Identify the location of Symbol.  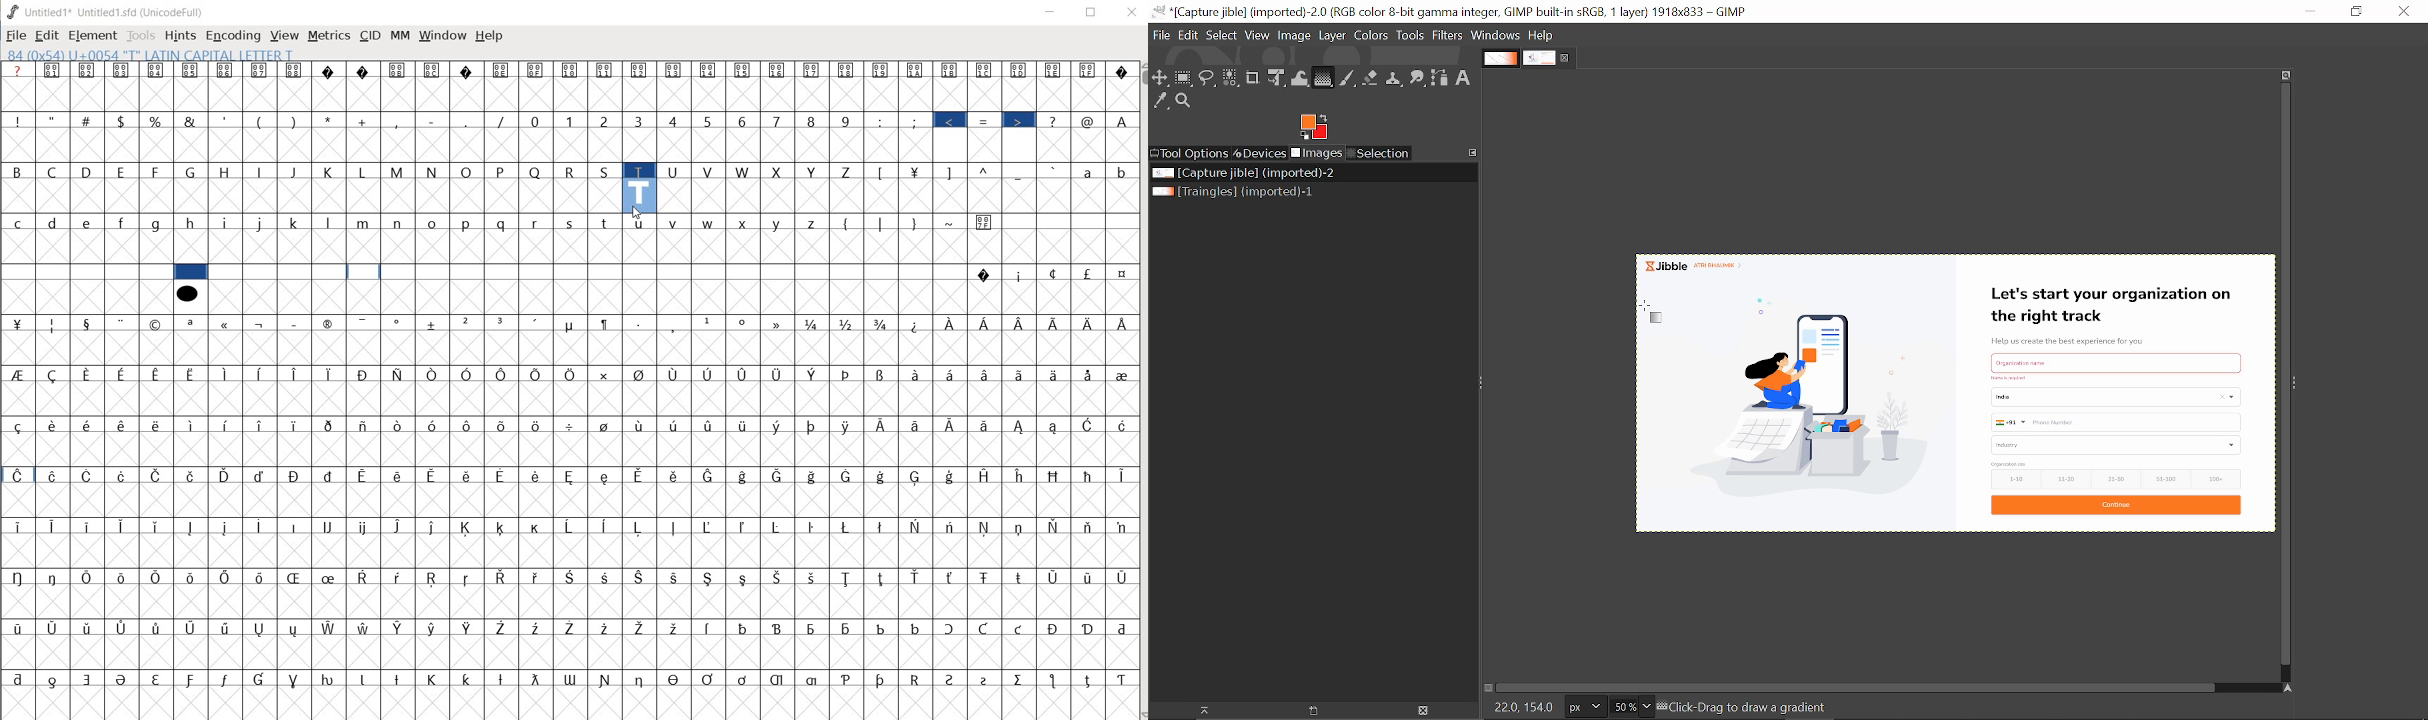
(89, 679).